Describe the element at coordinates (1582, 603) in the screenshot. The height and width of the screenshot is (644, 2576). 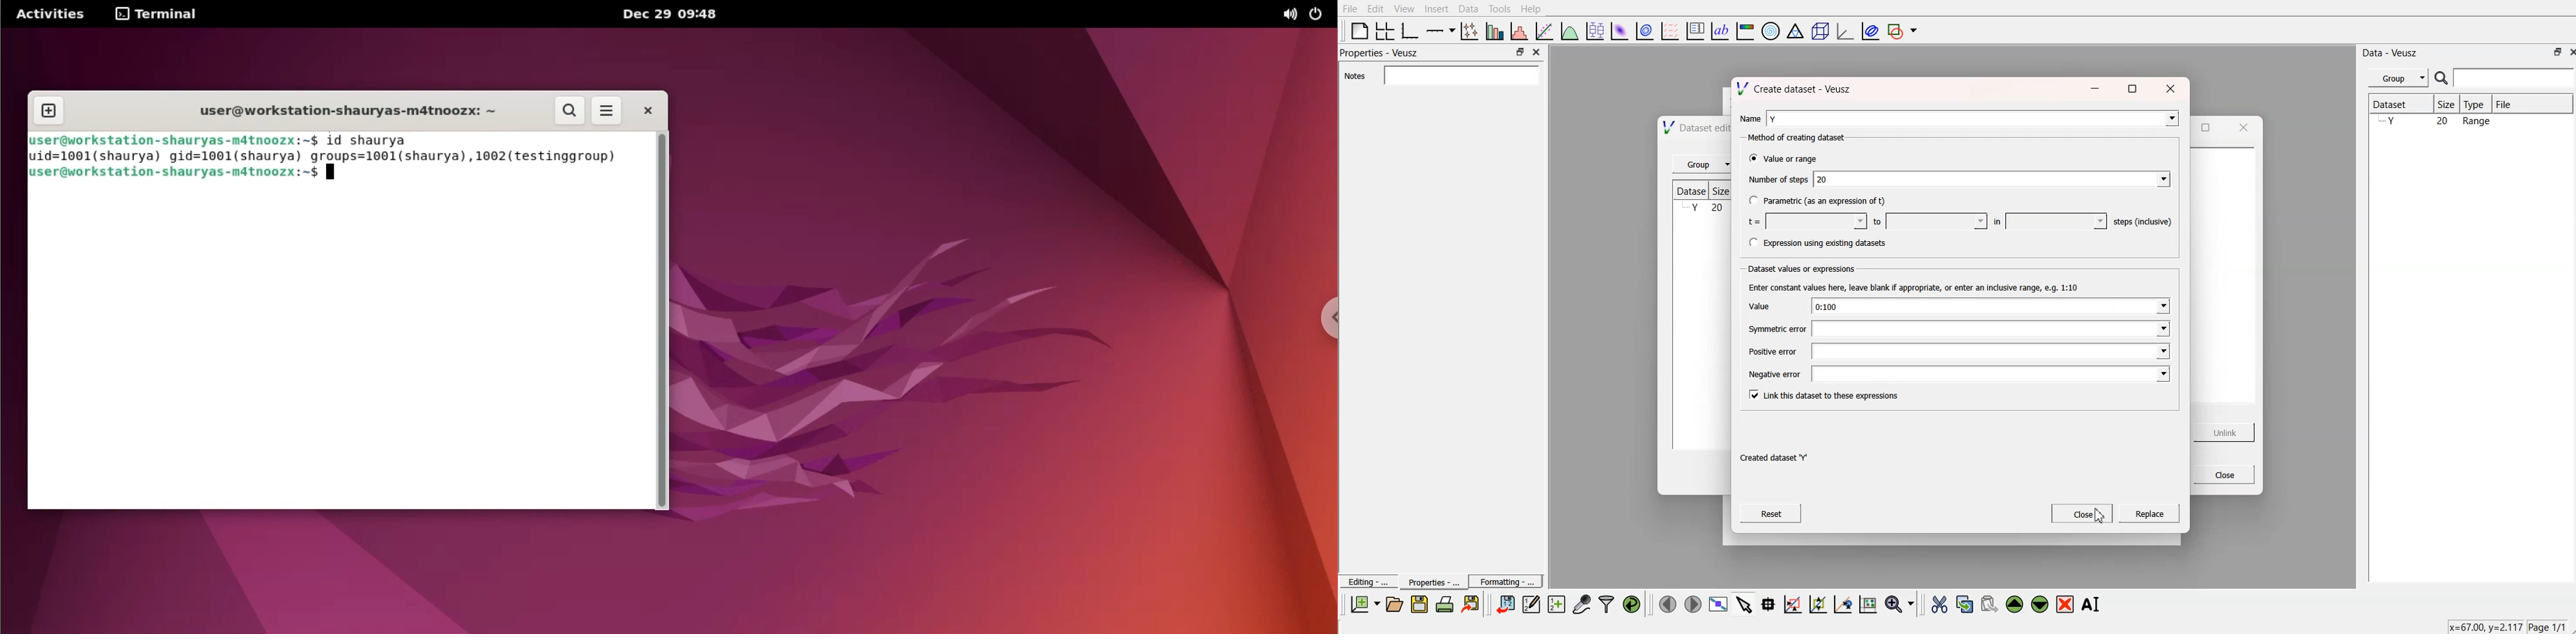
I see `Capture remote data` at that location.